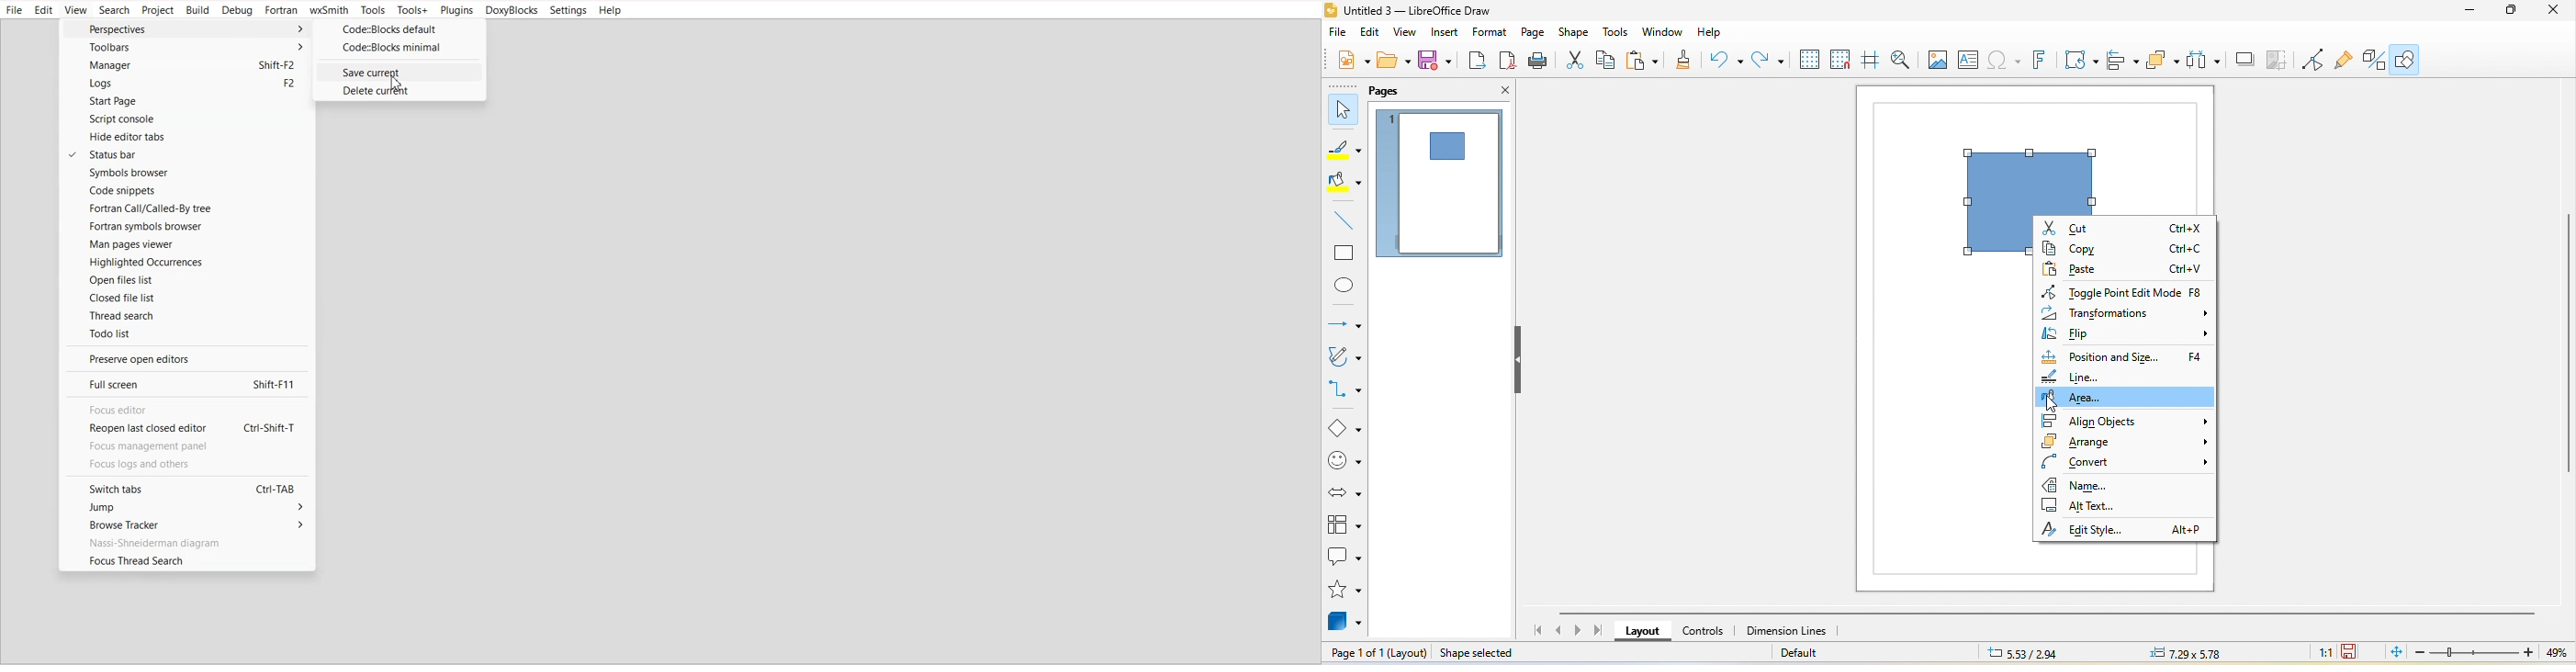 The image size is (2576, 672). What do you see at coordinates (2126, 310) in the screenshot?
I see `transformations` at bounding box center [2126, 310].